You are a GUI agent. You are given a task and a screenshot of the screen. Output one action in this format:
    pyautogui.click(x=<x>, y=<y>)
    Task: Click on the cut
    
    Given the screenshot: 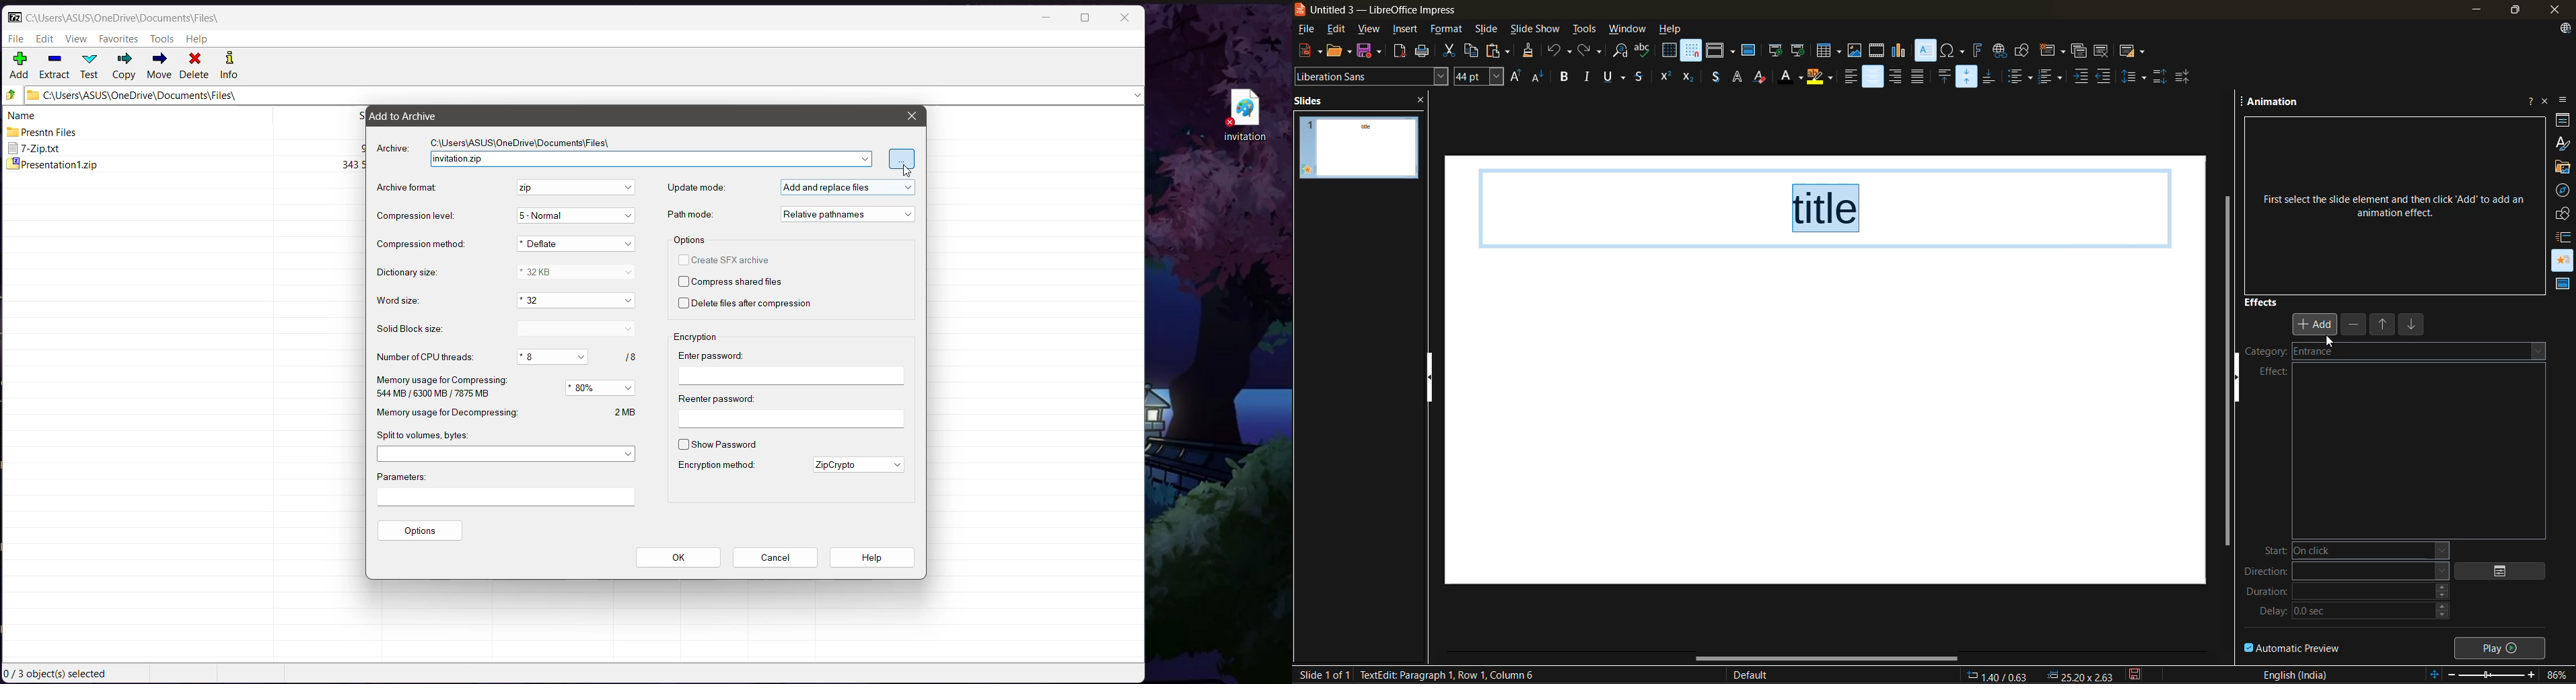 What is the action you would take?
    pyautogui.click(x=1449, y=52)
    